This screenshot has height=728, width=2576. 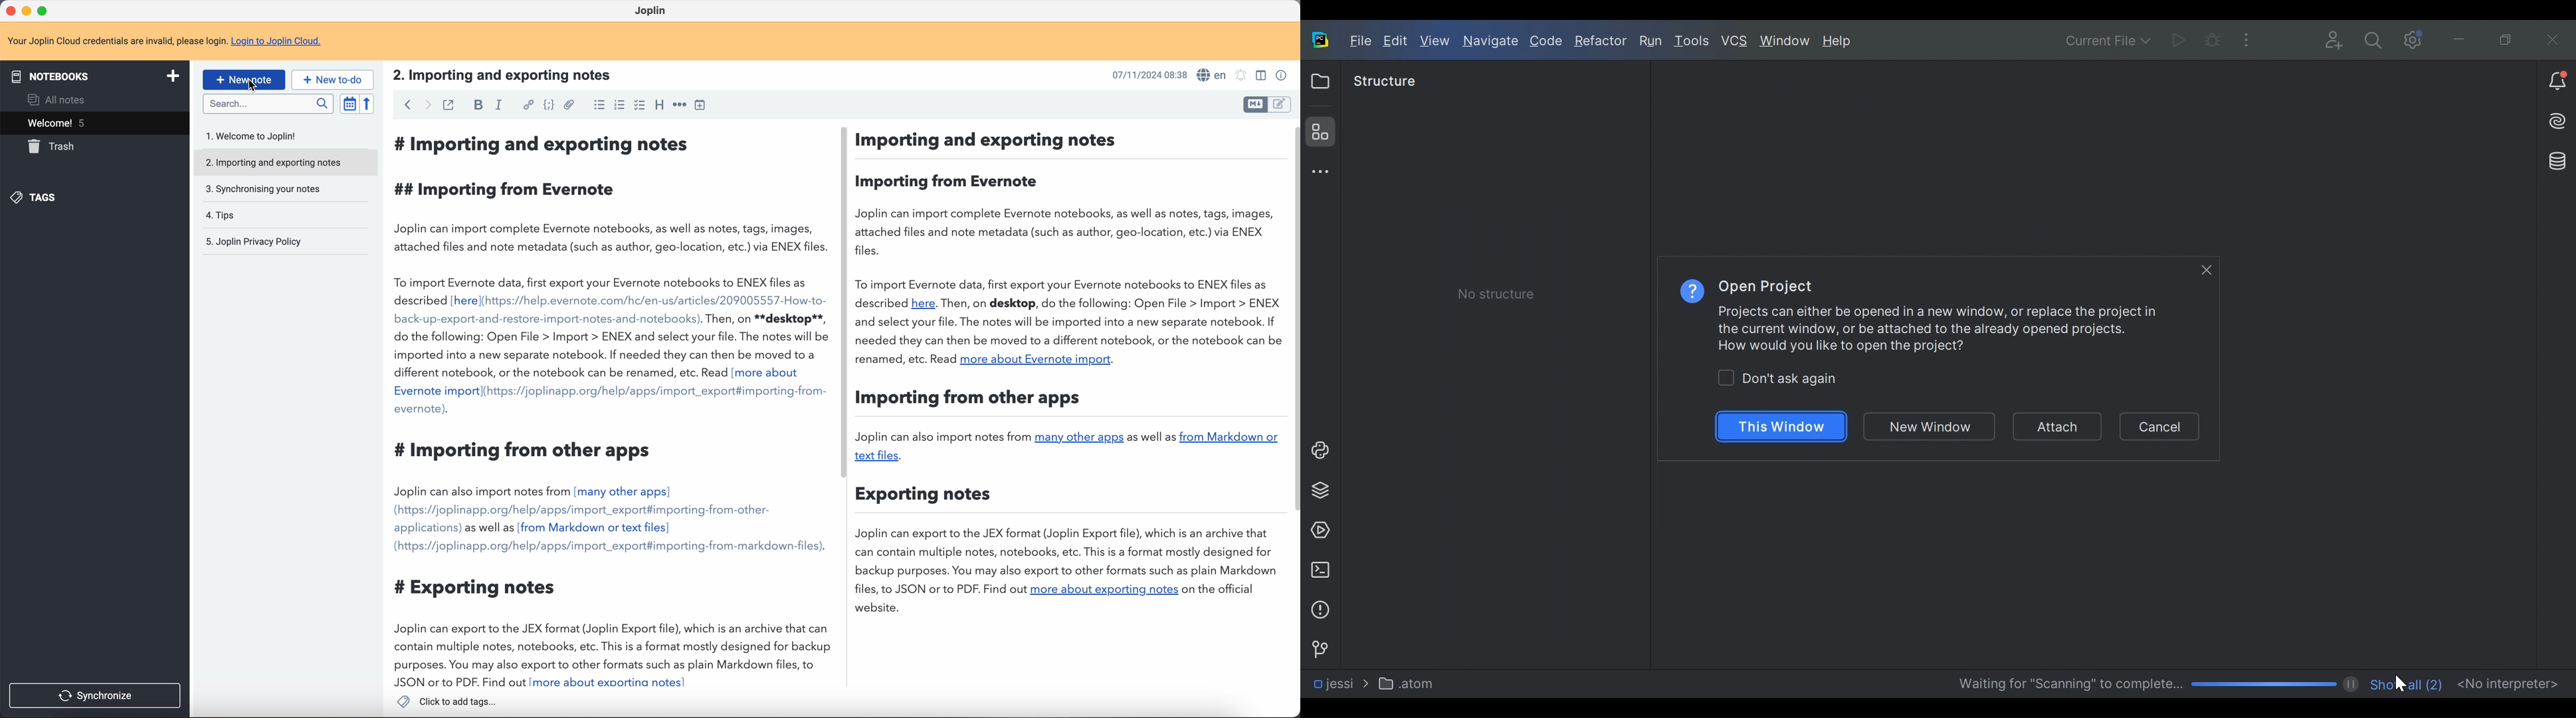 What do you see at coordinates (549, 106) in the screenshot?
I see `code` at bounding box center [549, 106].